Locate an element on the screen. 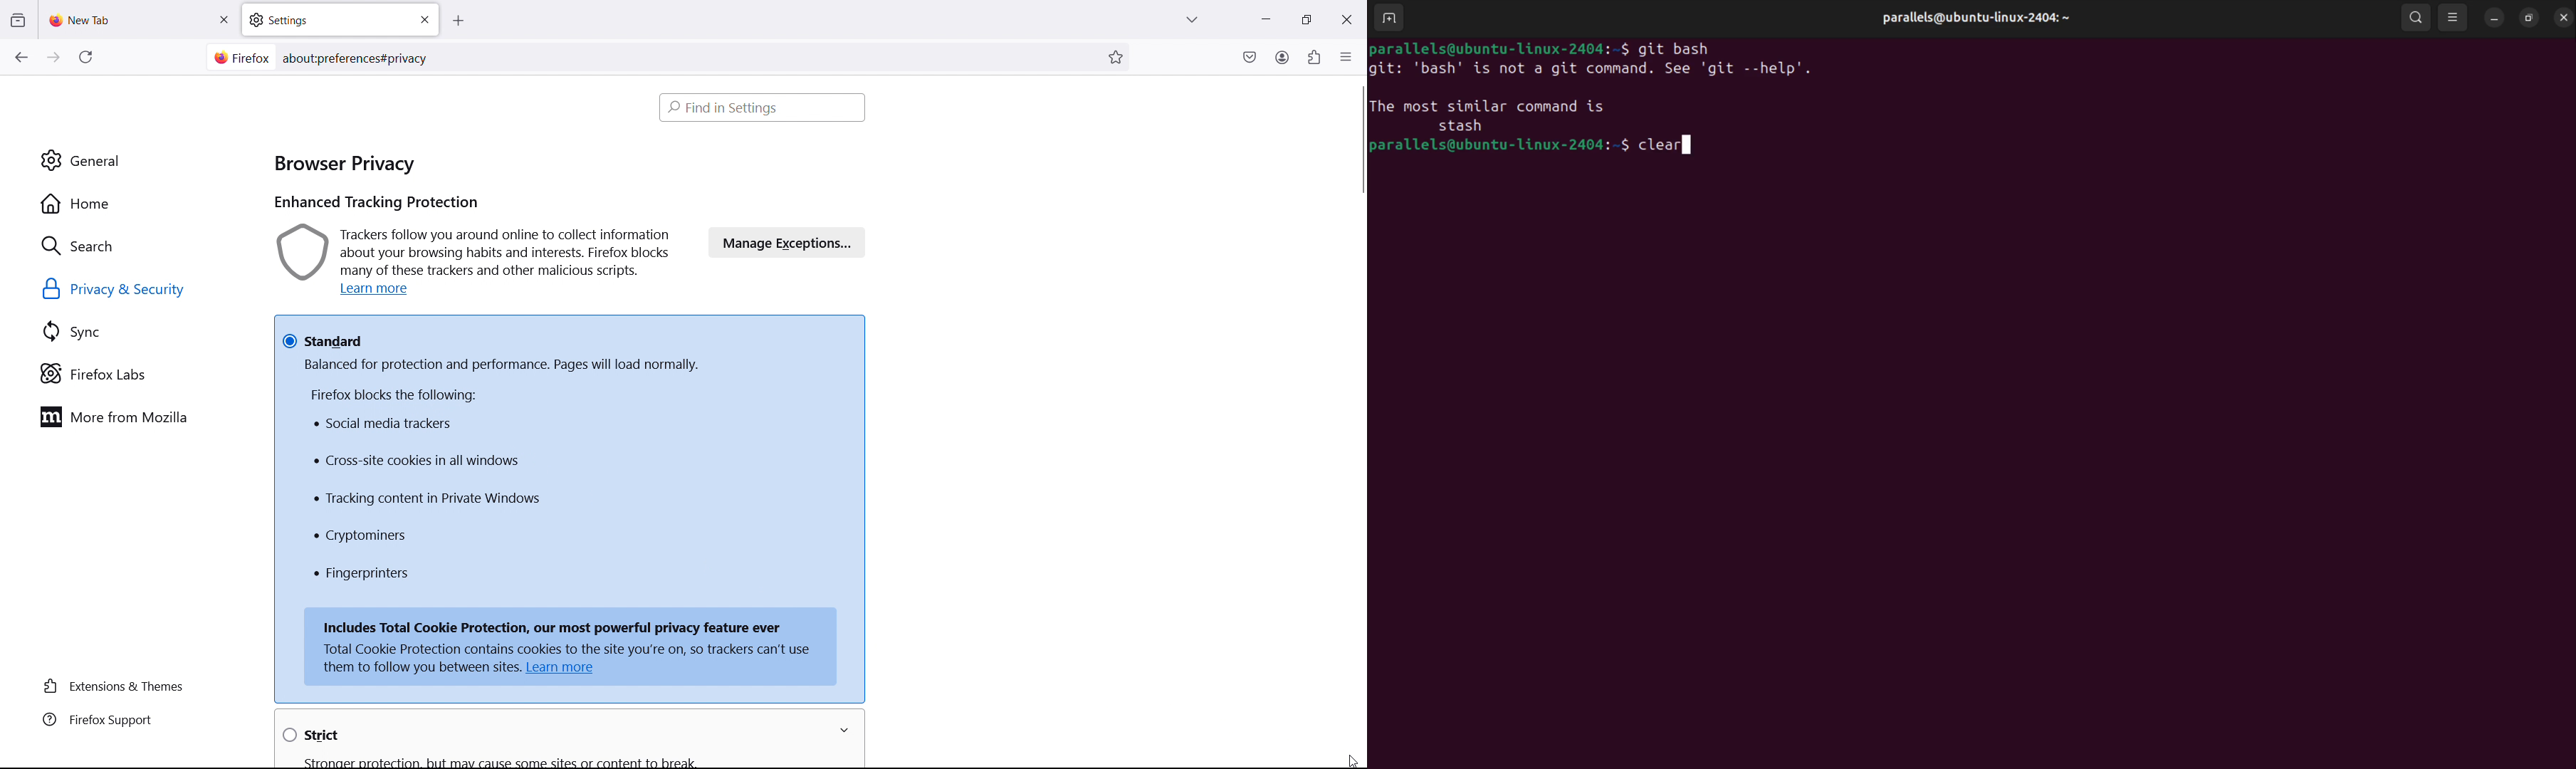 The image size is (2576, 784). invalid command is located at coordinates (1601, 97).